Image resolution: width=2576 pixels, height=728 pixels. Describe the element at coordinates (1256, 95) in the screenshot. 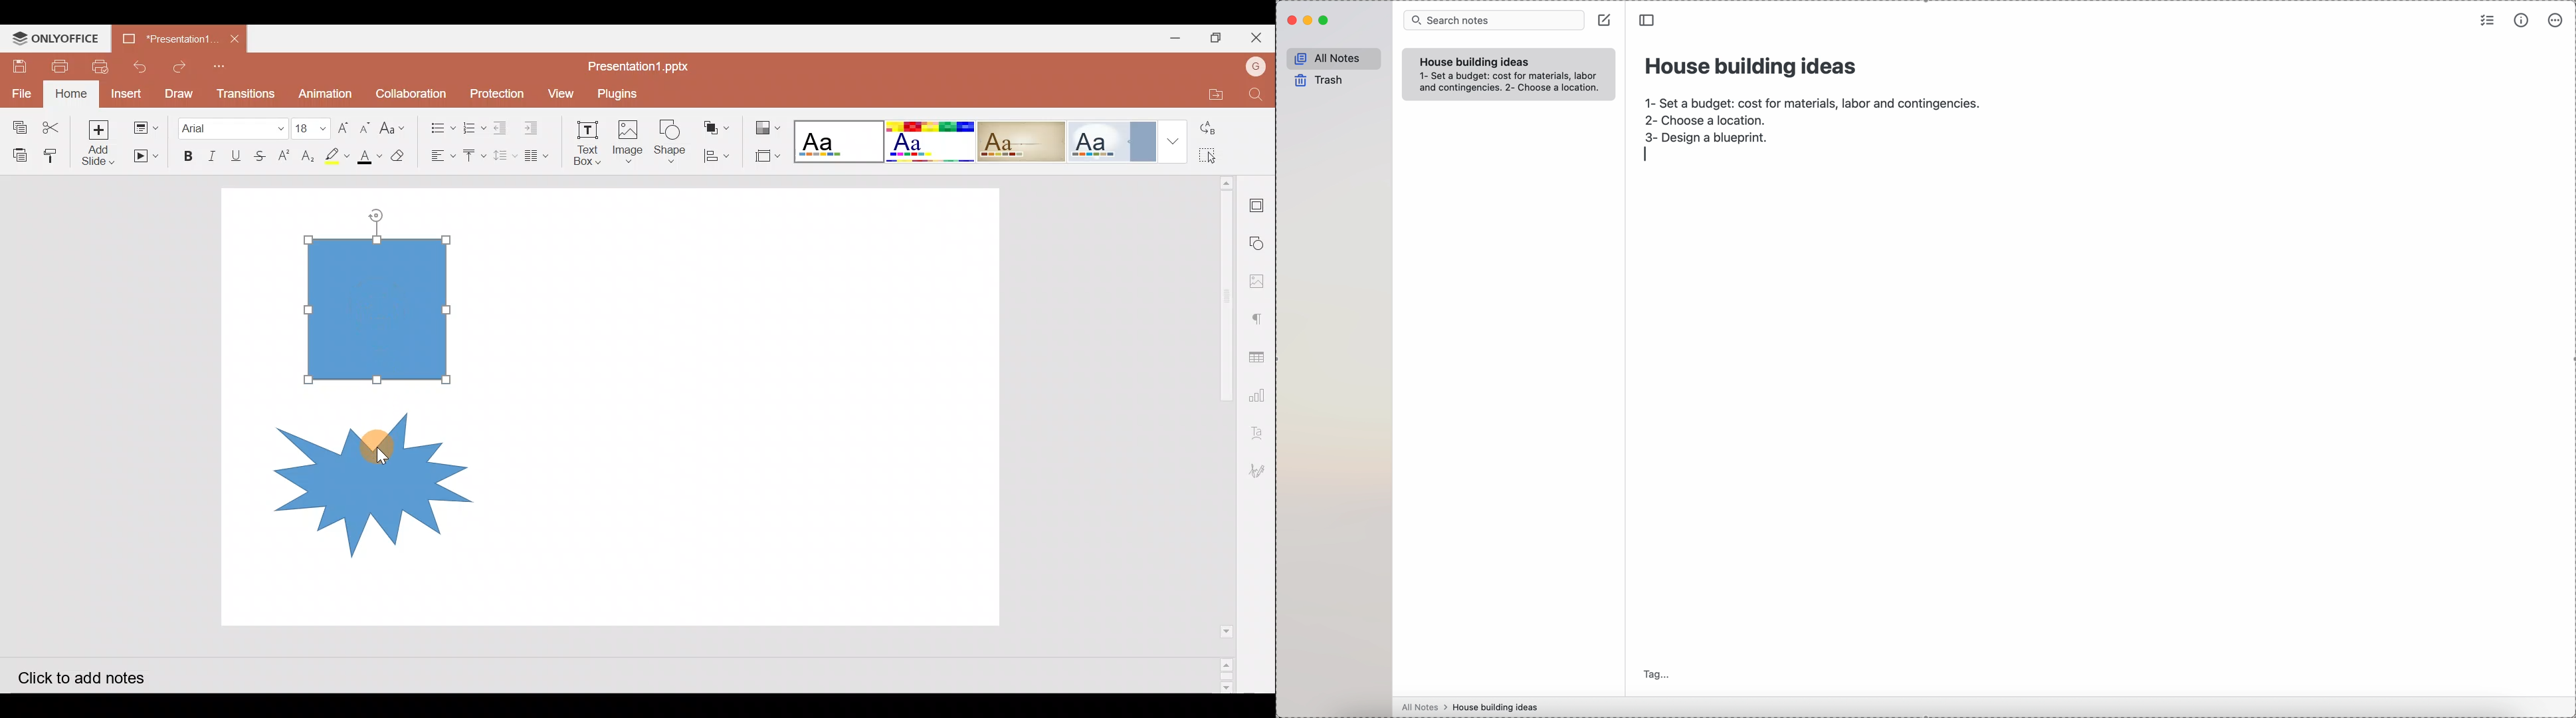

I see `Find` at that location.